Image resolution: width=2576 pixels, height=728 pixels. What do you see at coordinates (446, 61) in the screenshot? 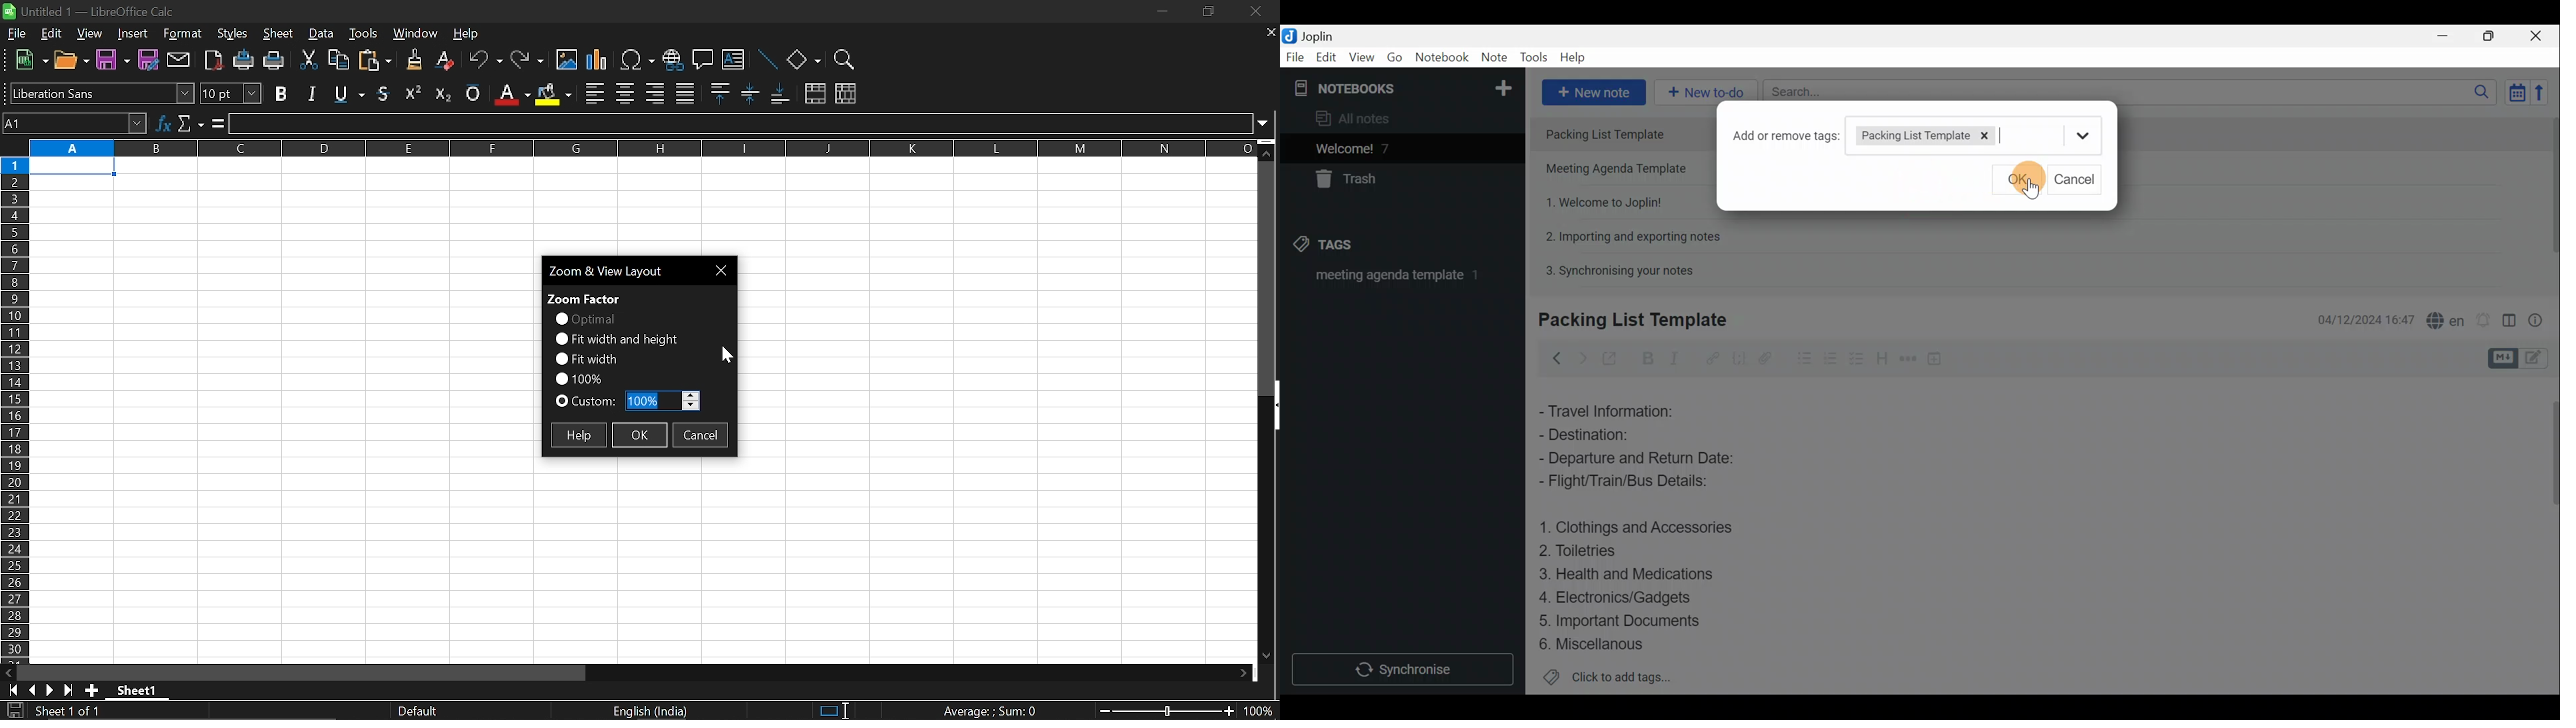
I see `eraser` at bounding box center [446, 61].